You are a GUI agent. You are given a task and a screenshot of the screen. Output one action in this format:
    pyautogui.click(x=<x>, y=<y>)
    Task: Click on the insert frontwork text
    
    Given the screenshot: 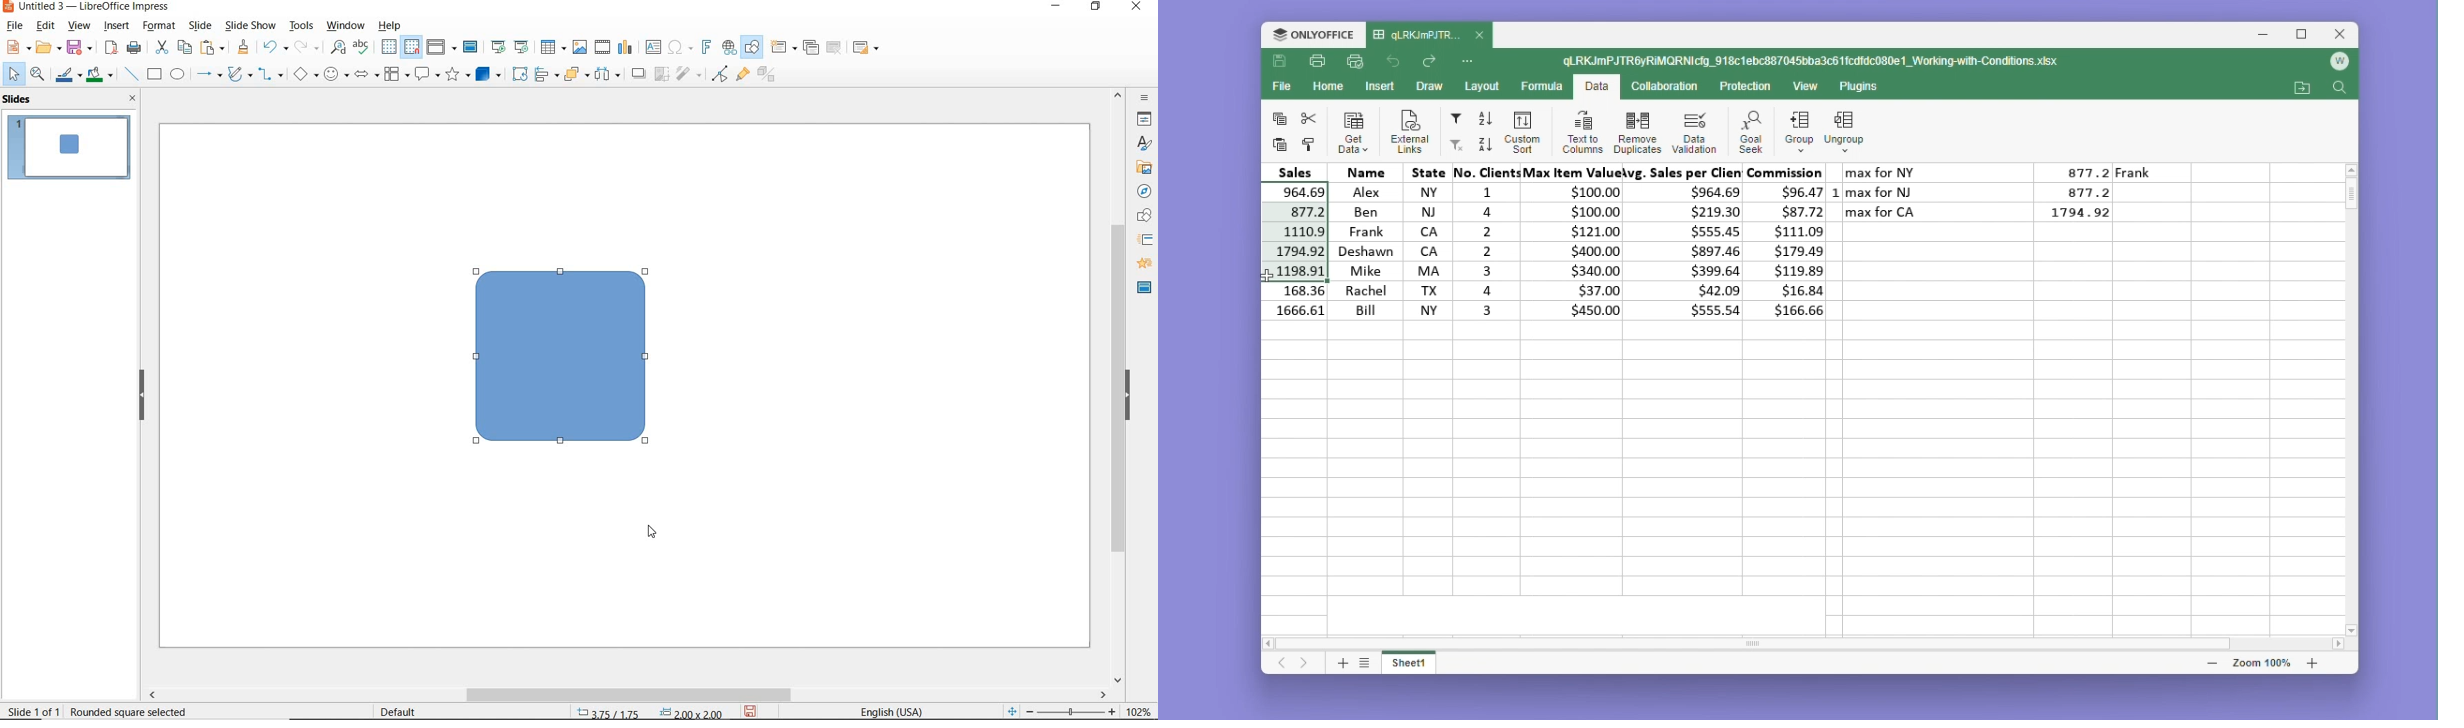 What is the action you would take?
    pyautogui.click(x=706, y=48)
    